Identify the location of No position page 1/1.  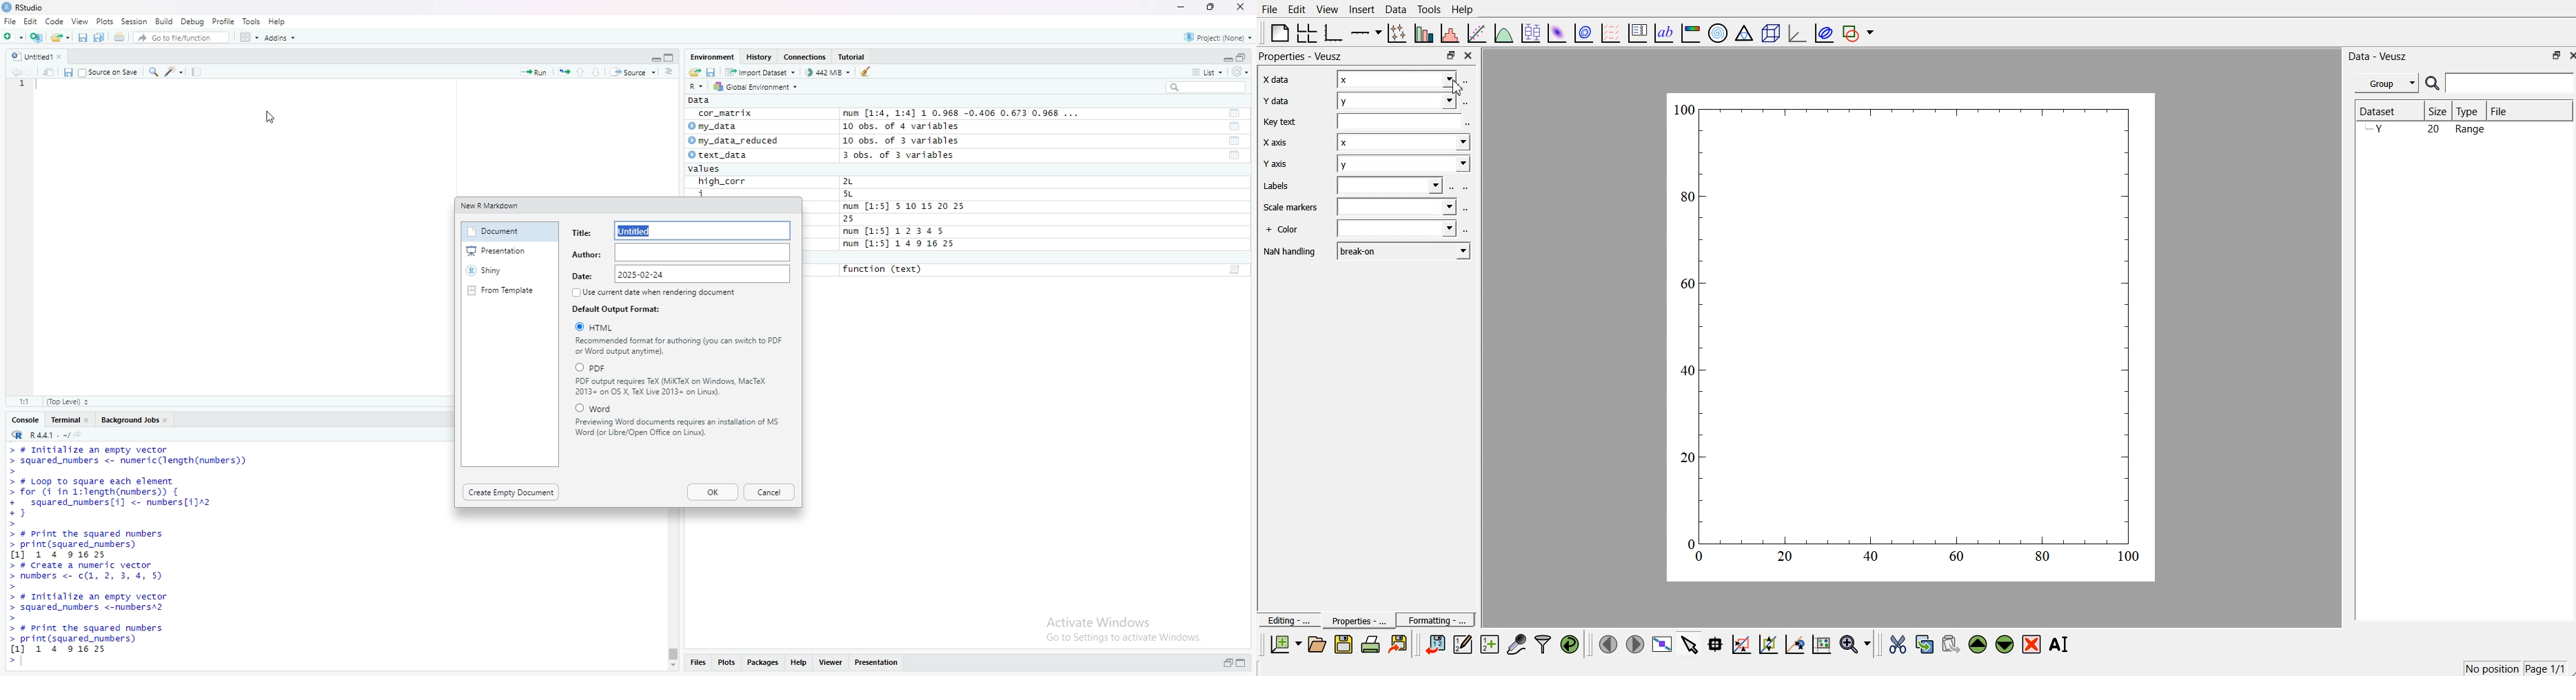
(2514, 668).